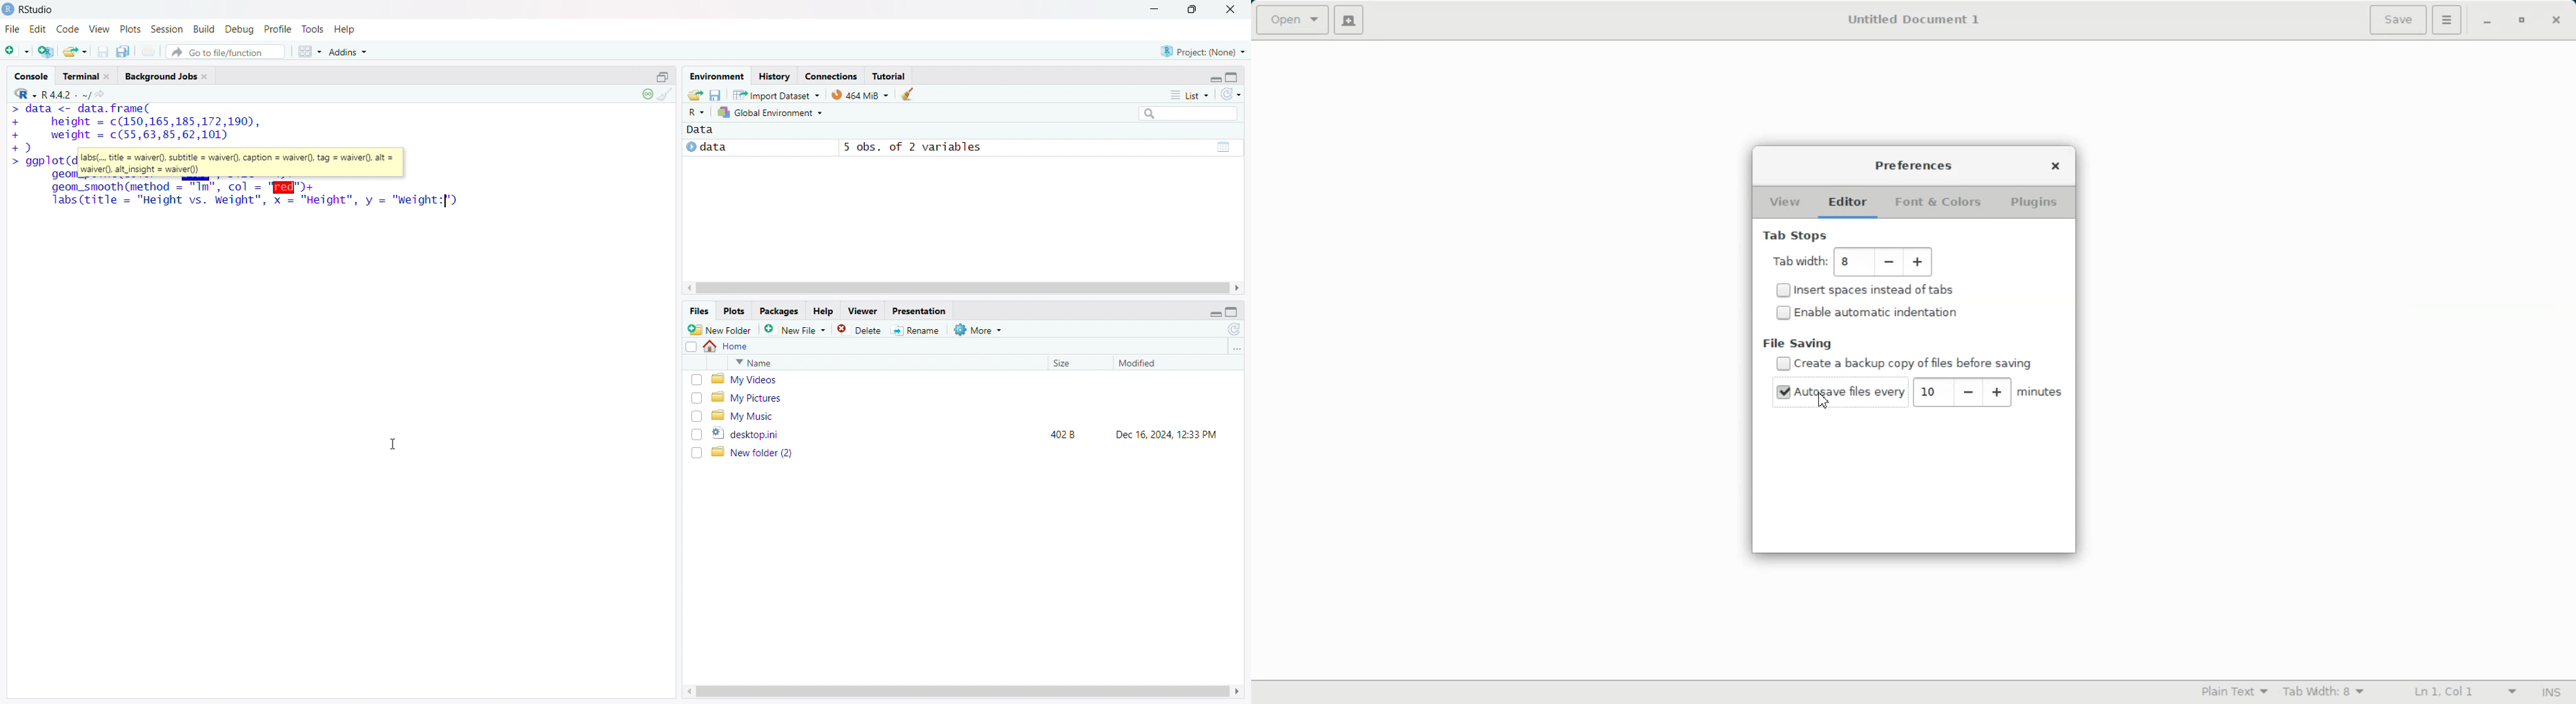 This screenshot has width=2576, height=728. What do you see at coordinates (240, 29) in the screenshot?
I see `debug` at bounding box center [240, 29].